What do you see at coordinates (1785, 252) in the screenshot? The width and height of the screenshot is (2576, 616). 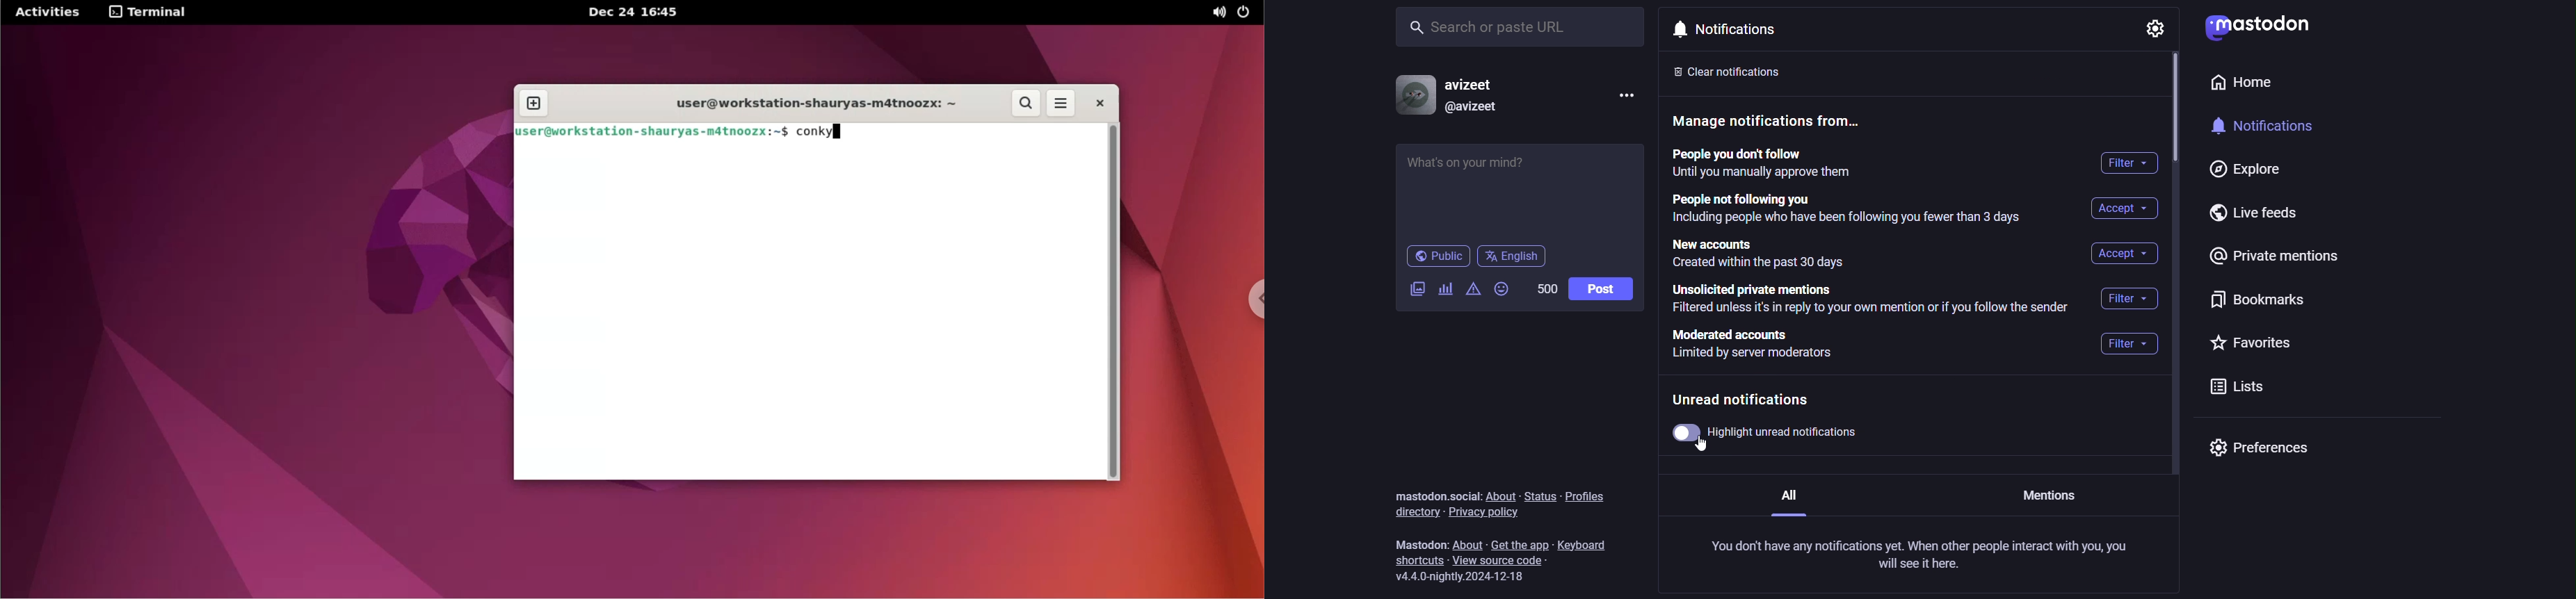 I see `new accounts created within the past 30 days` at bounding box center [1785, 252].